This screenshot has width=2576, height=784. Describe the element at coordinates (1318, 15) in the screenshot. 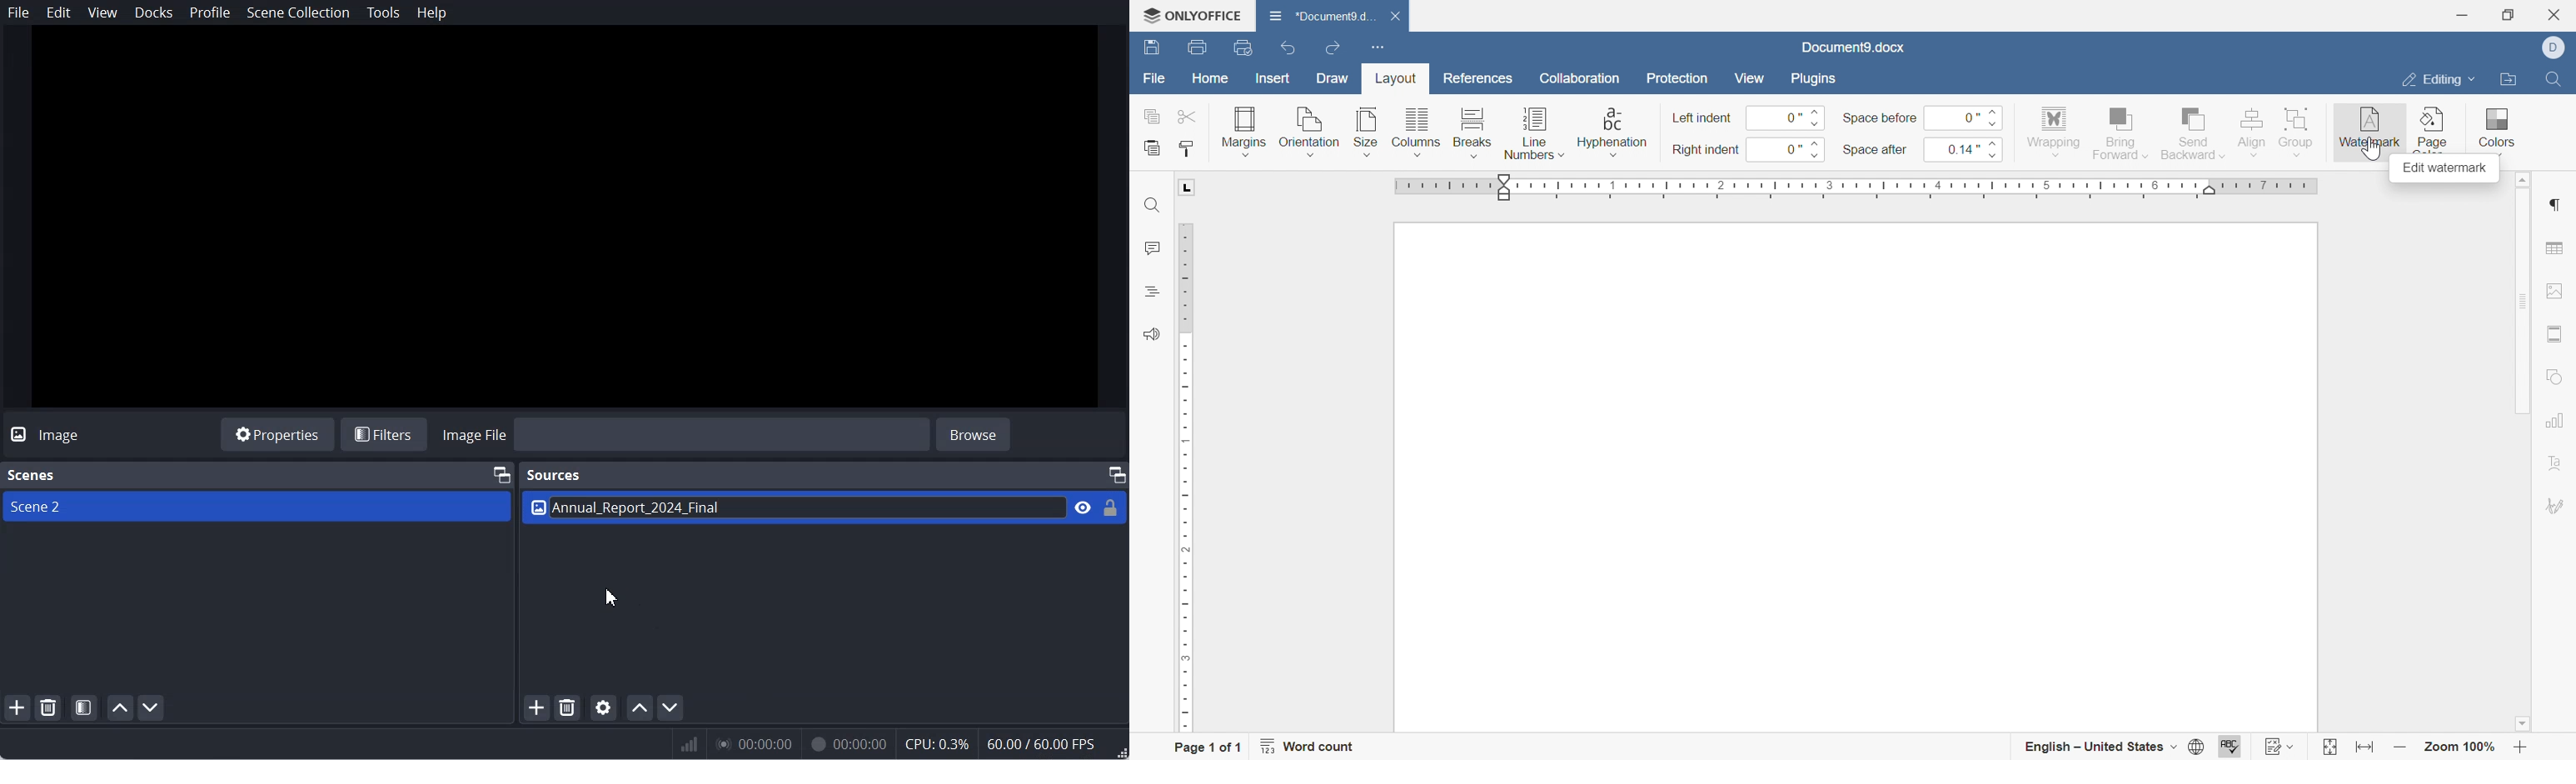

I see `document name` at that location.